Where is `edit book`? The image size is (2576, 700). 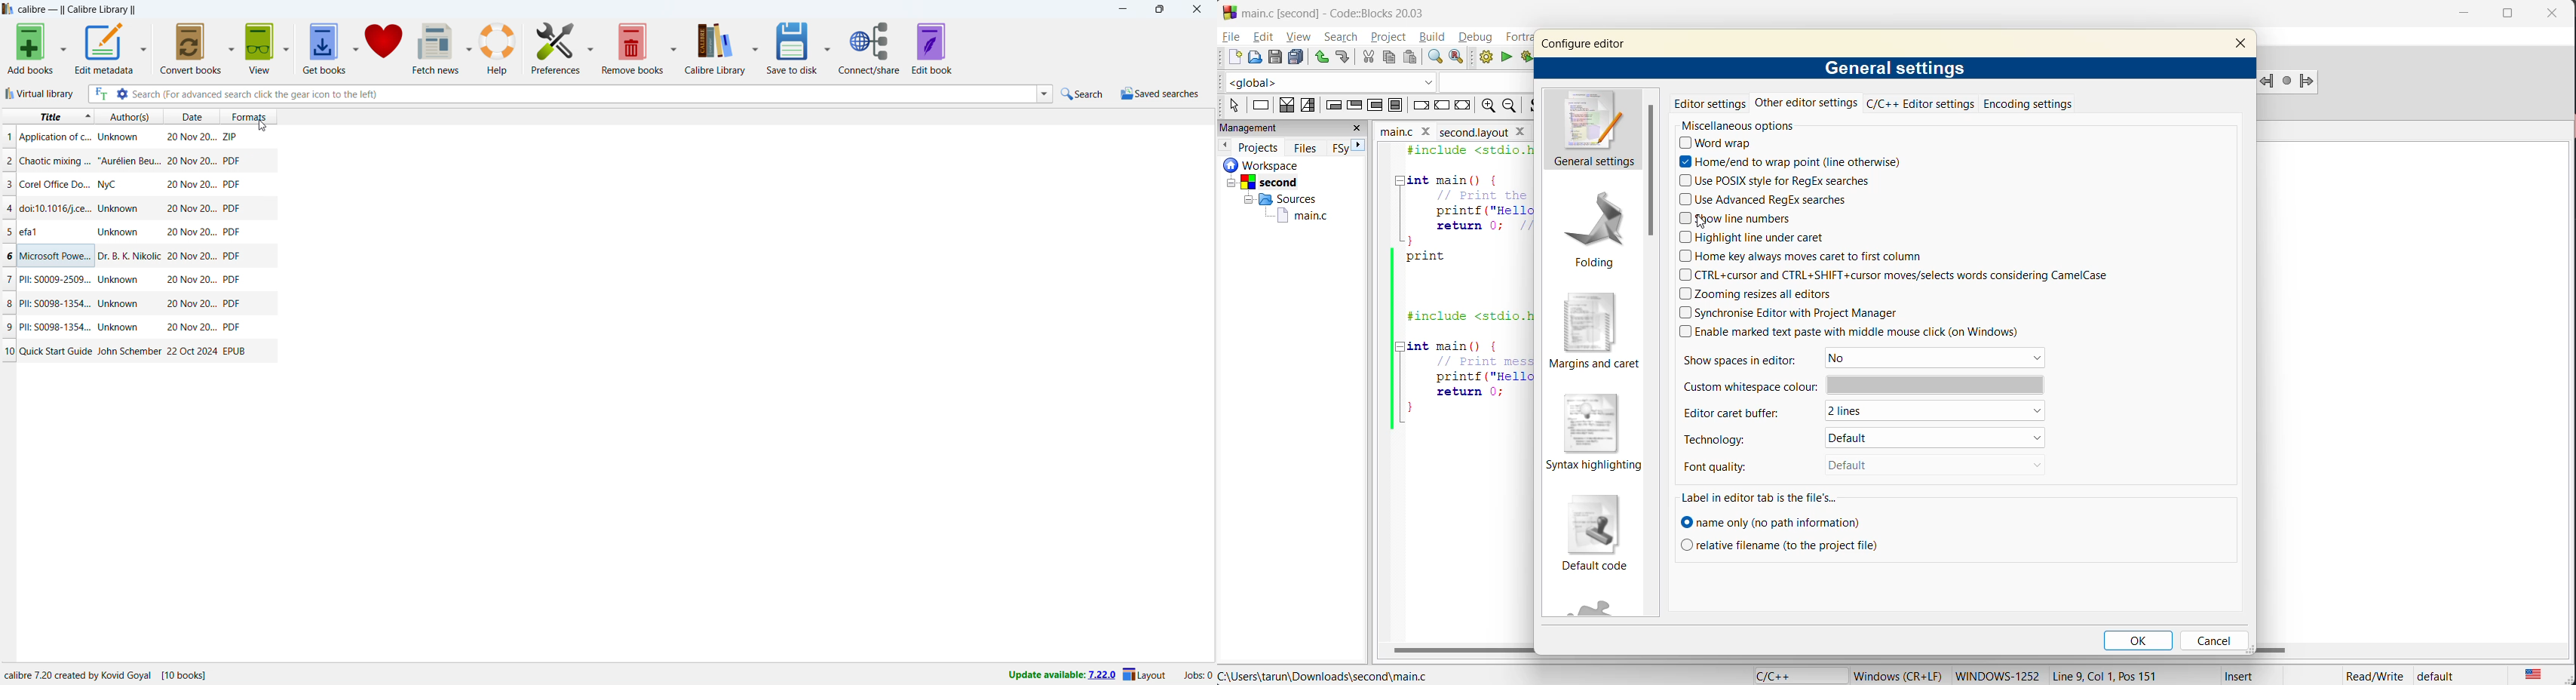
edit book is located at coordinates (932, 48).